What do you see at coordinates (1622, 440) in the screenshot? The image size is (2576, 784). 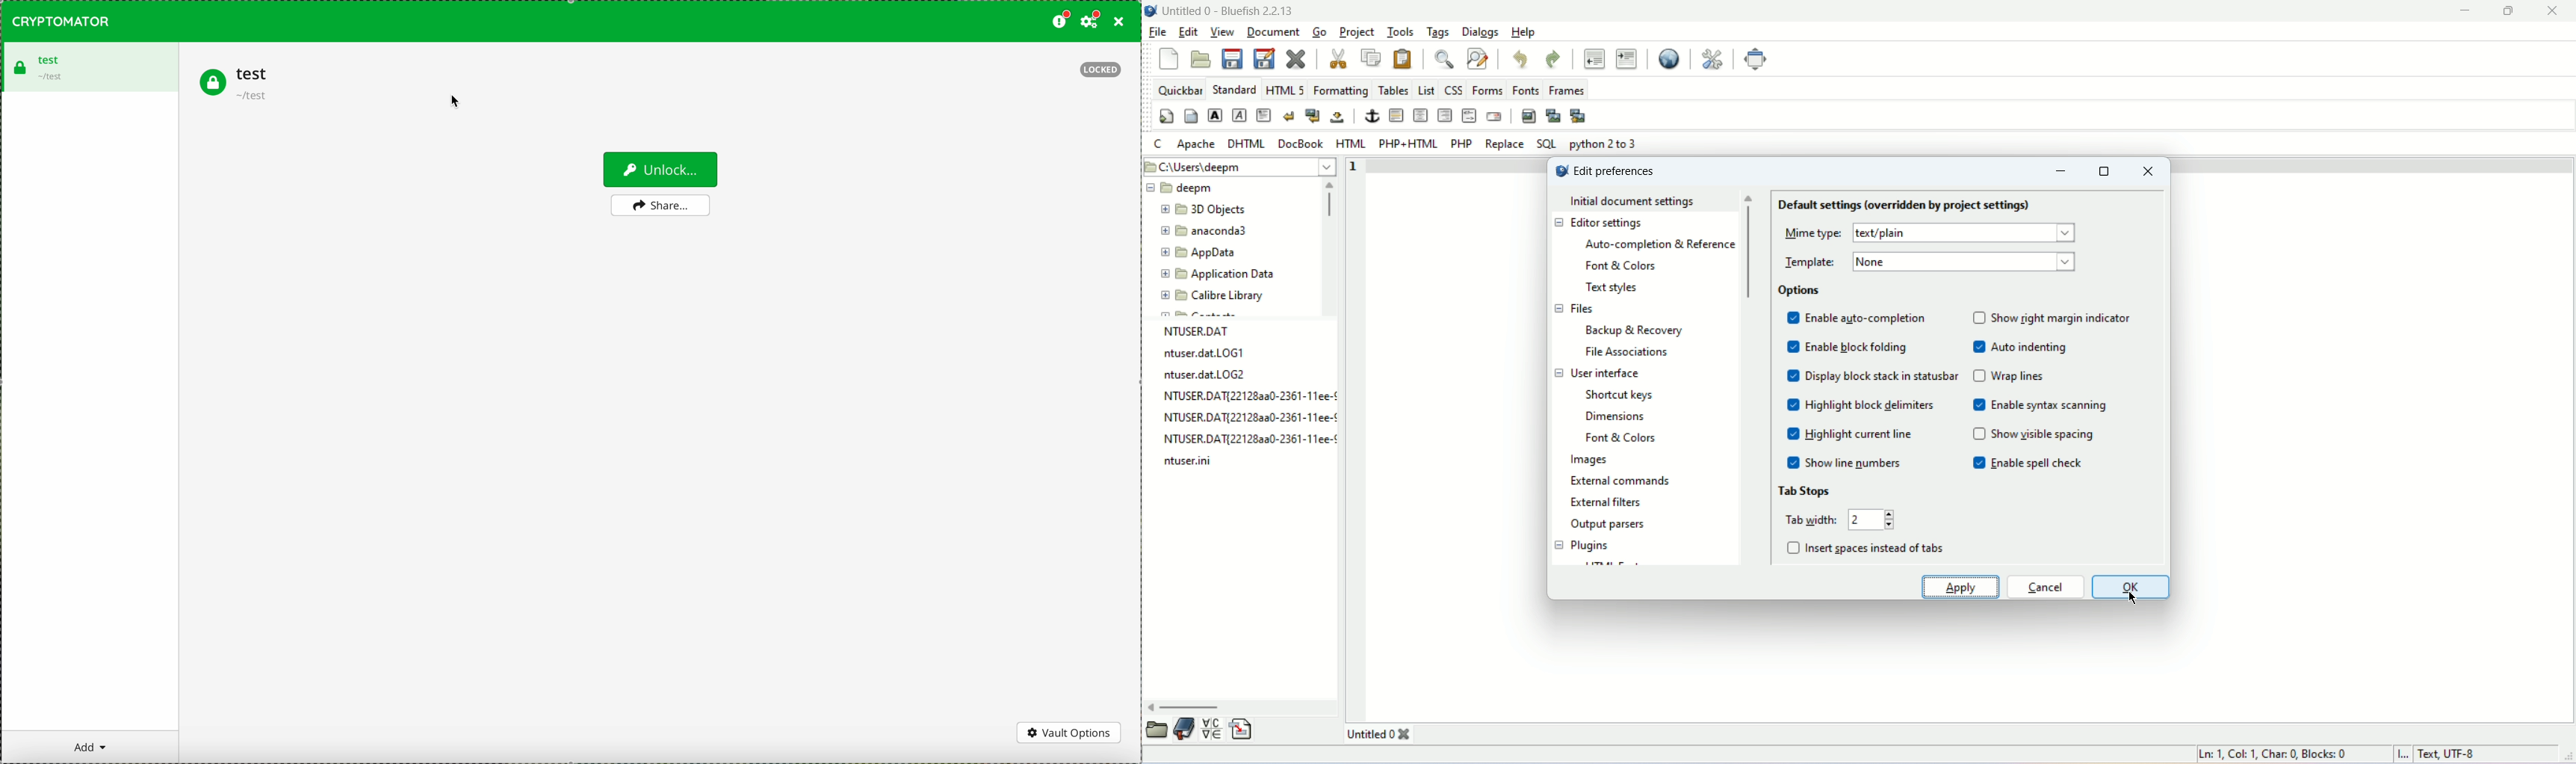 I see `font and colors` at bounding box center [1622, 440].